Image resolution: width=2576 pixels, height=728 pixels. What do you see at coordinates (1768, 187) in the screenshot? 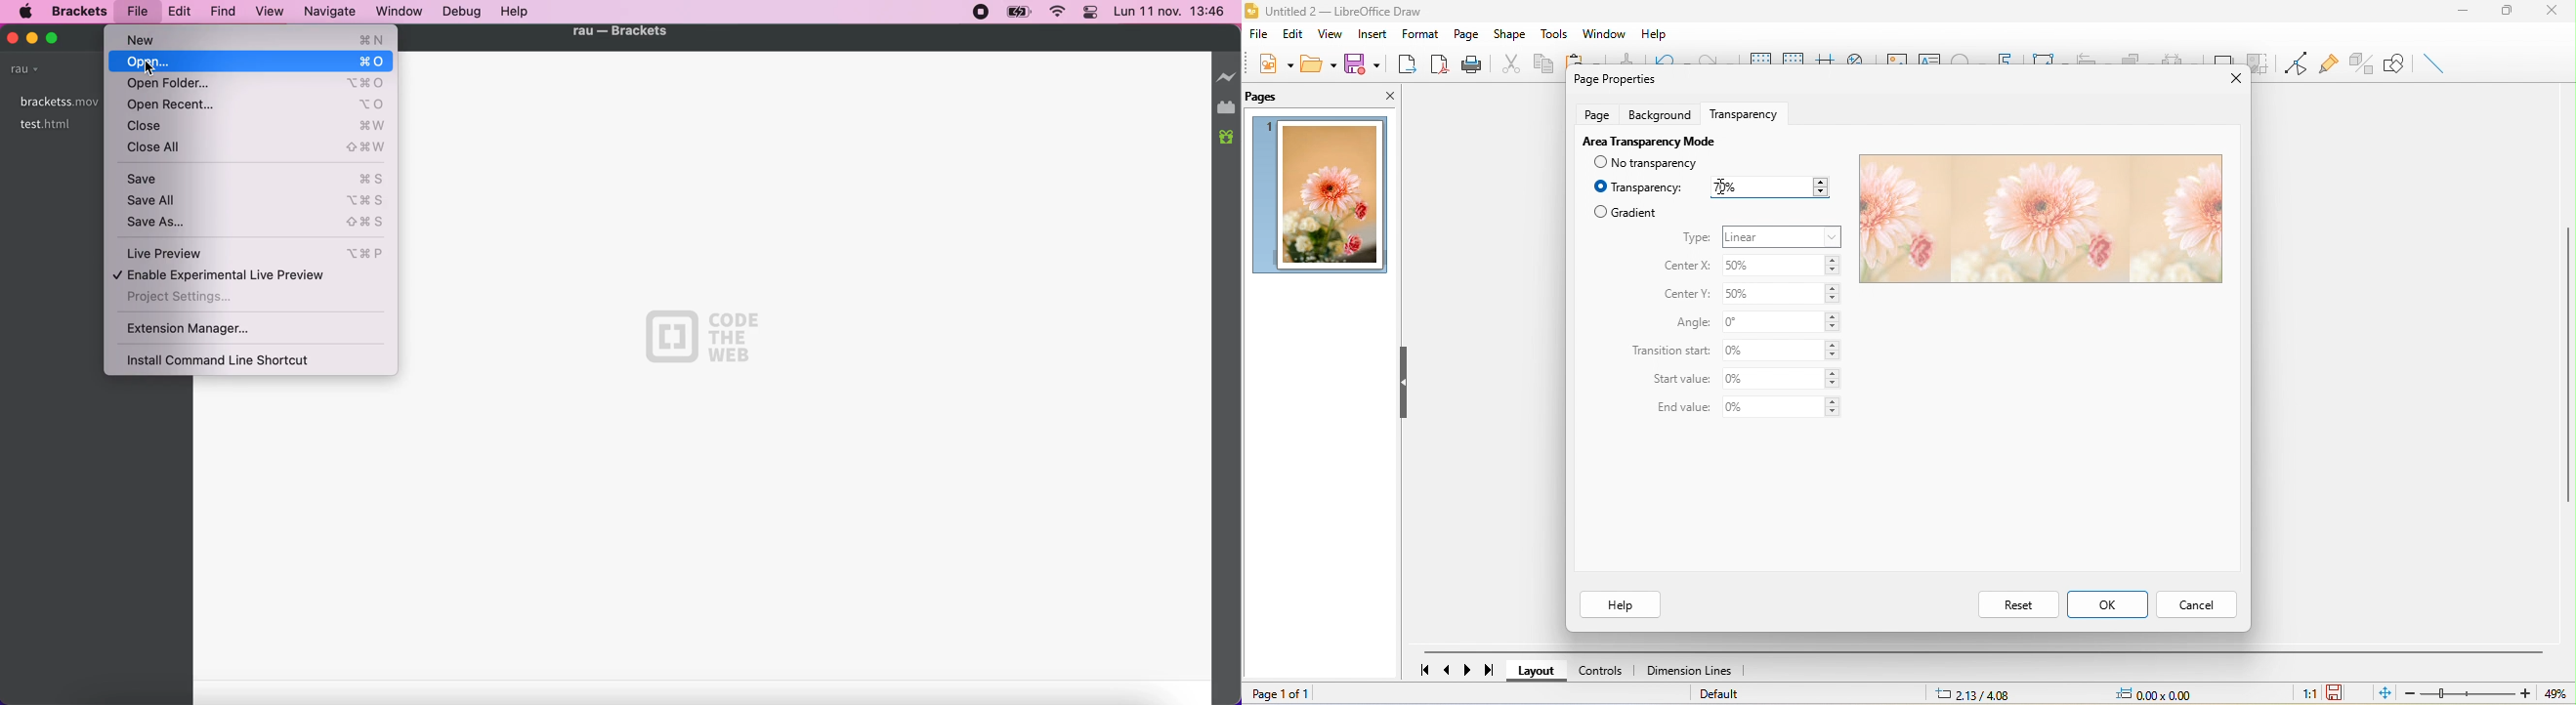
I see `70% transparency set` at bounding box center [1768, 187].